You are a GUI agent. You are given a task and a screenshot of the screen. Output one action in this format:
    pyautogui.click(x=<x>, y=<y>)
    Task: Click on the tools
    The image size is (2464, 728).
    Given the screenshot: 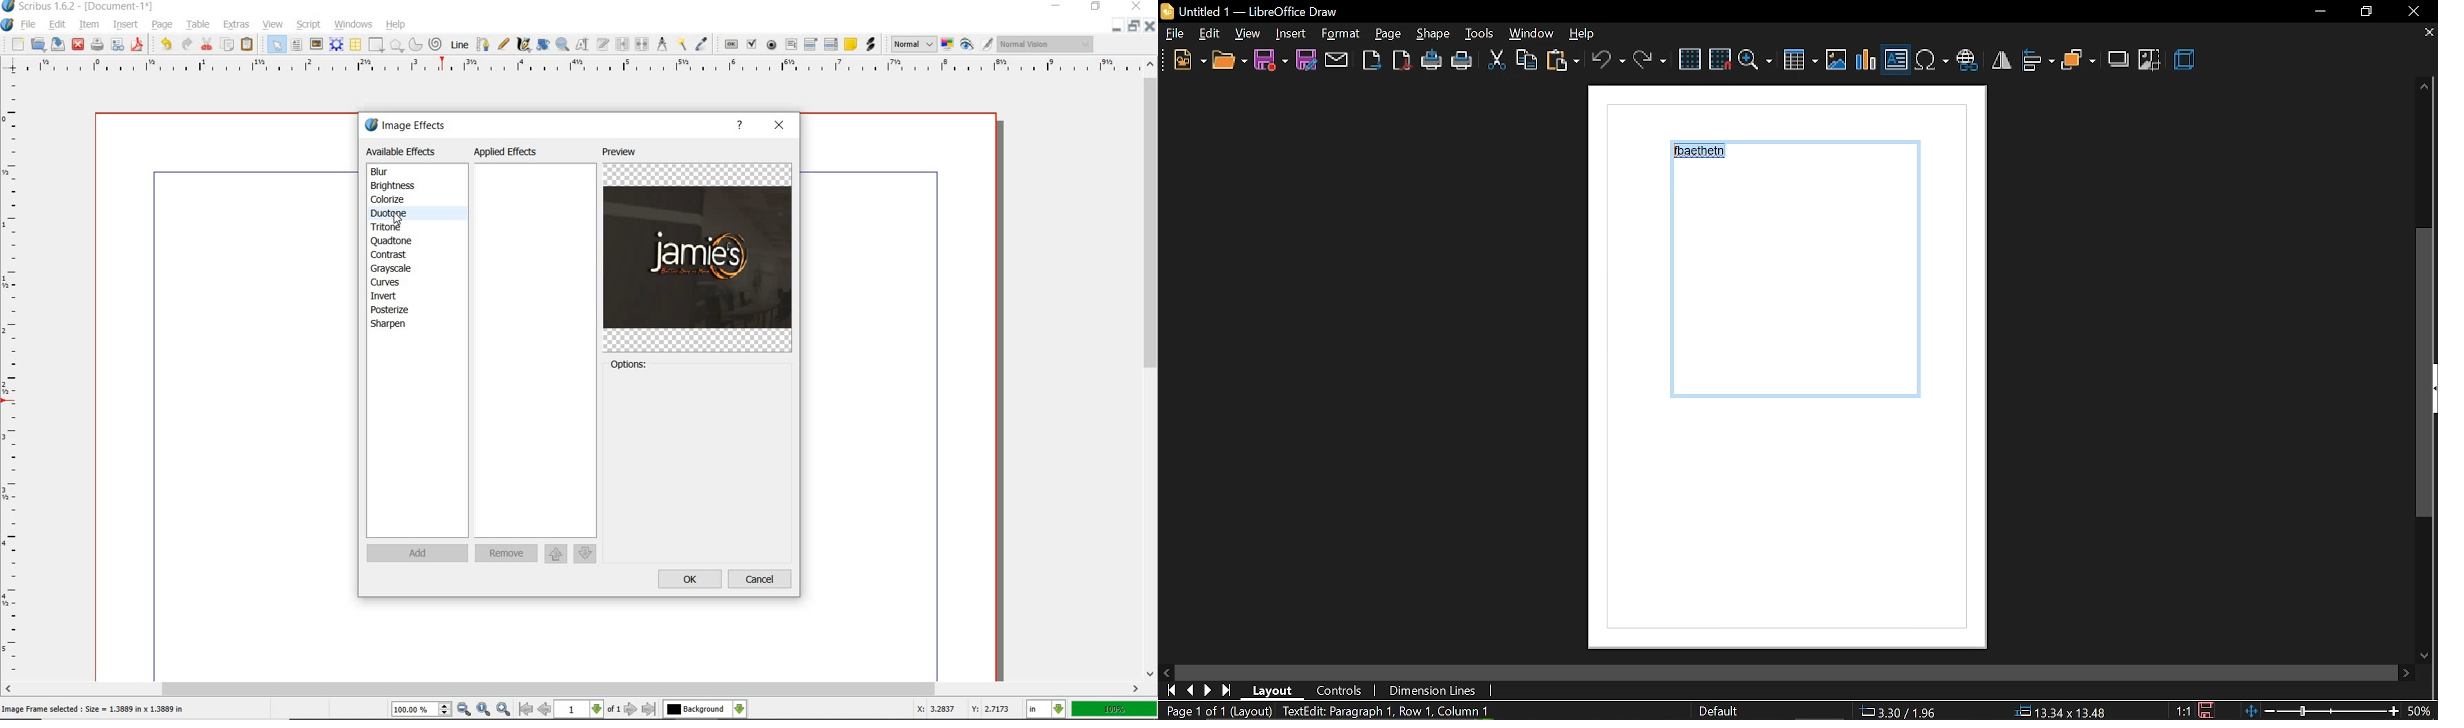 What is the action you would take?
    pyautogui.click(x=1480, y=33)
    